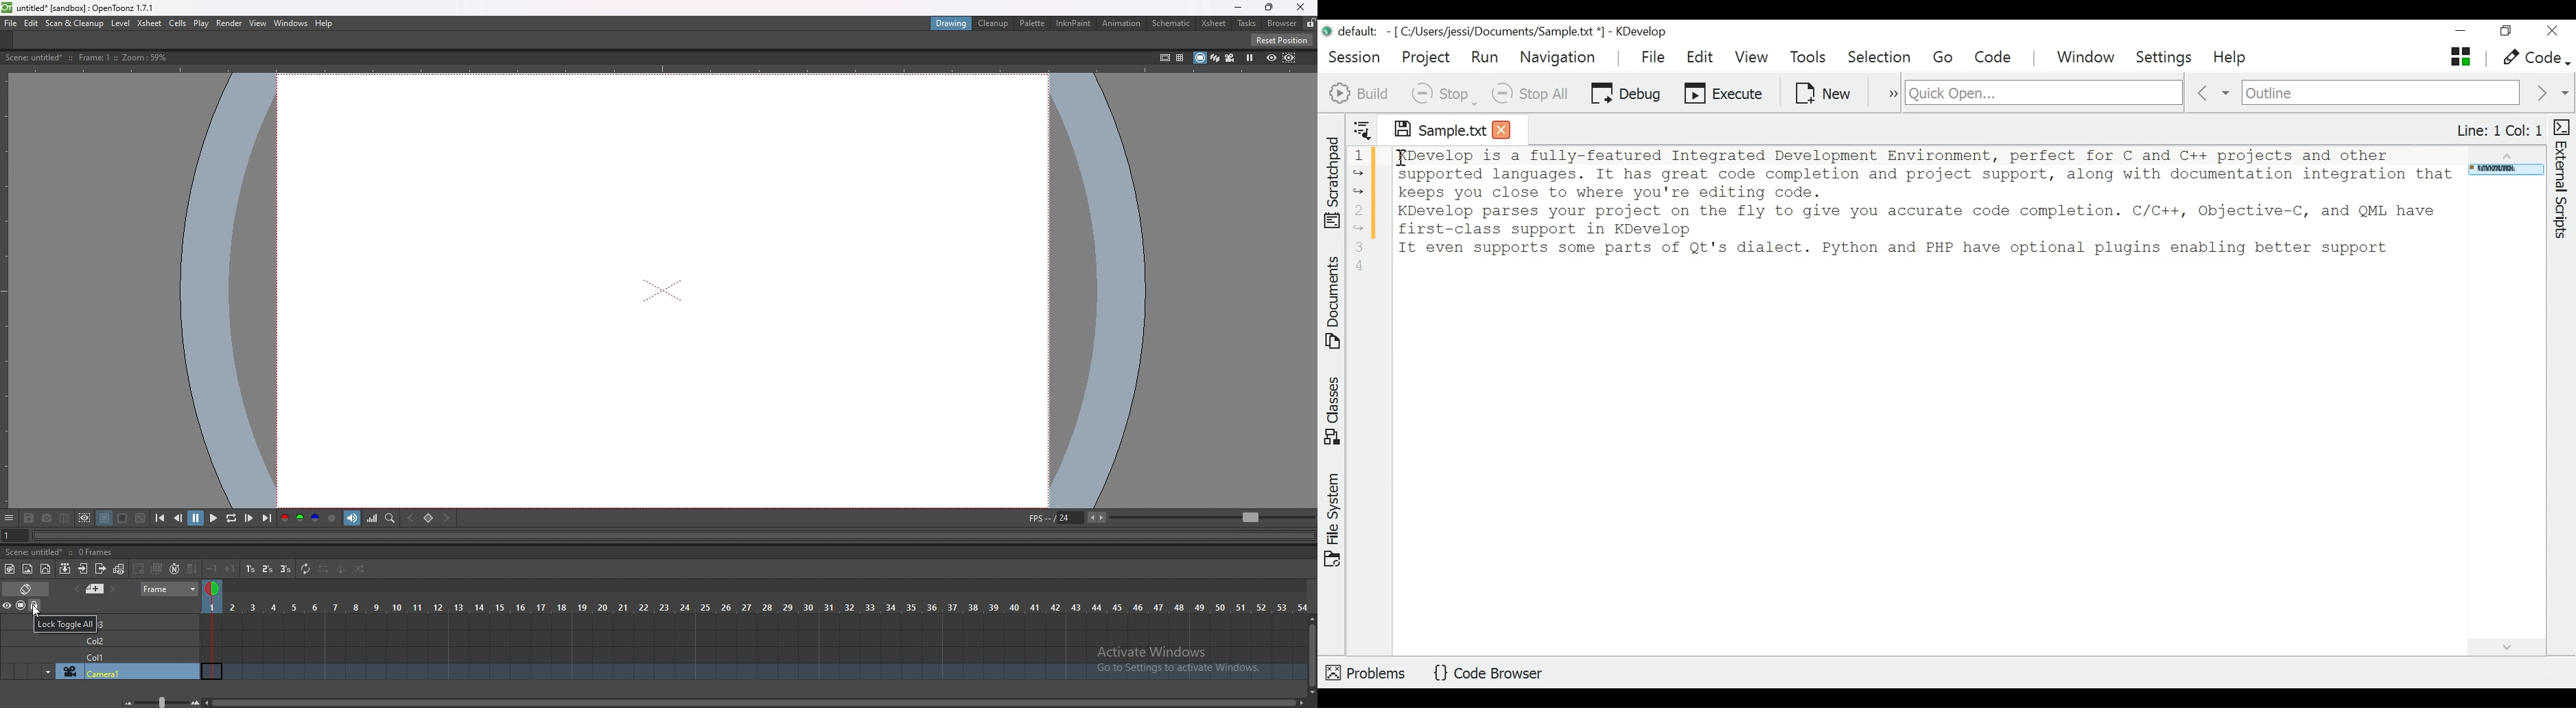 The width and height of the screenshot is (2576, 728). I want to click on time selector, so click(214, 590).